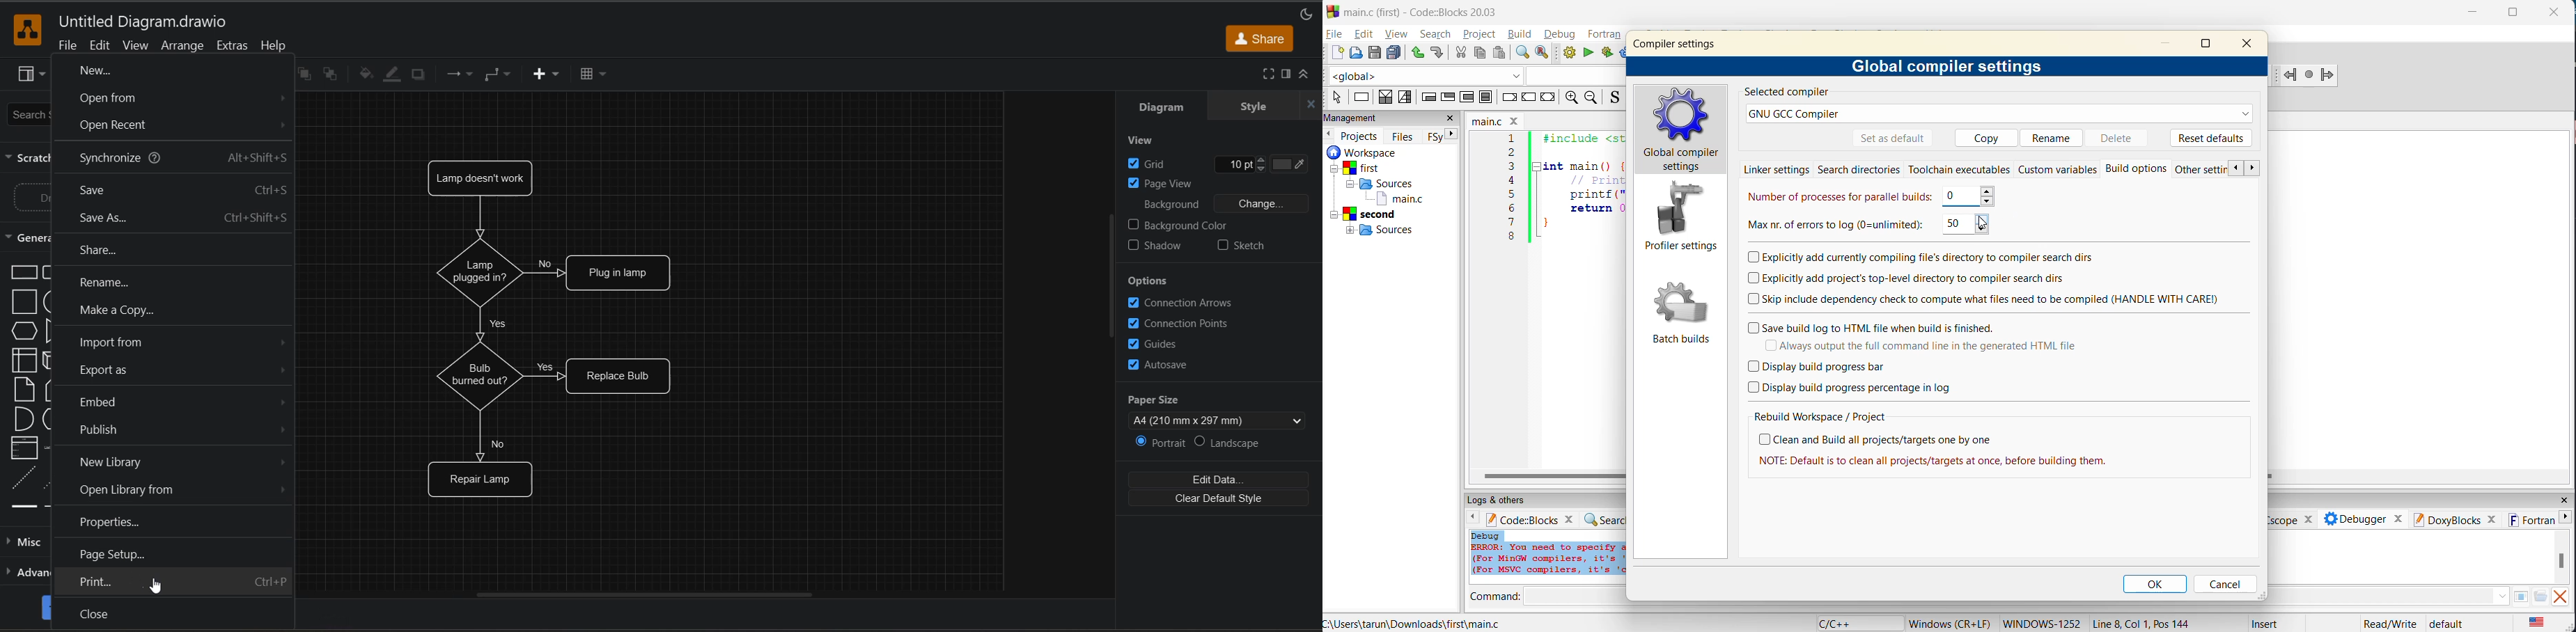 This screenshot has width=2576, height=644. I want to click on style, so click(1254, 105).